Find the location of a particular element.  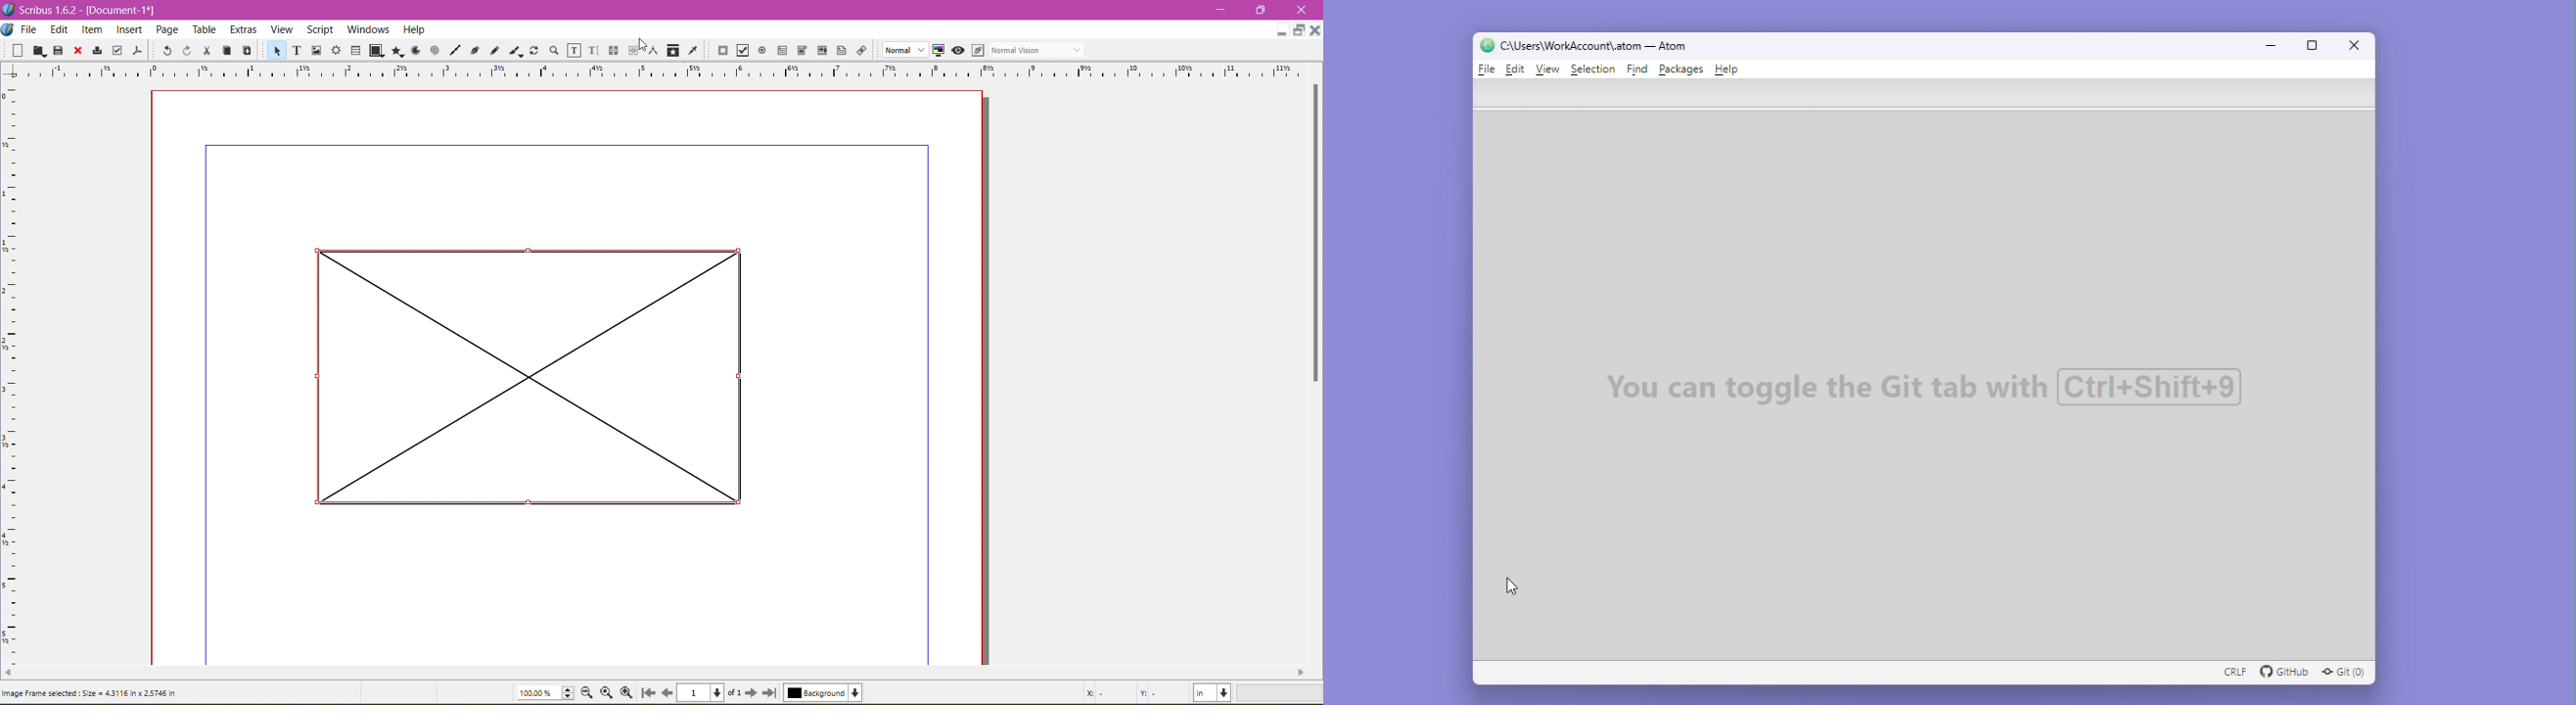

Horizontal Ruler is located at coordinates (663, 70).